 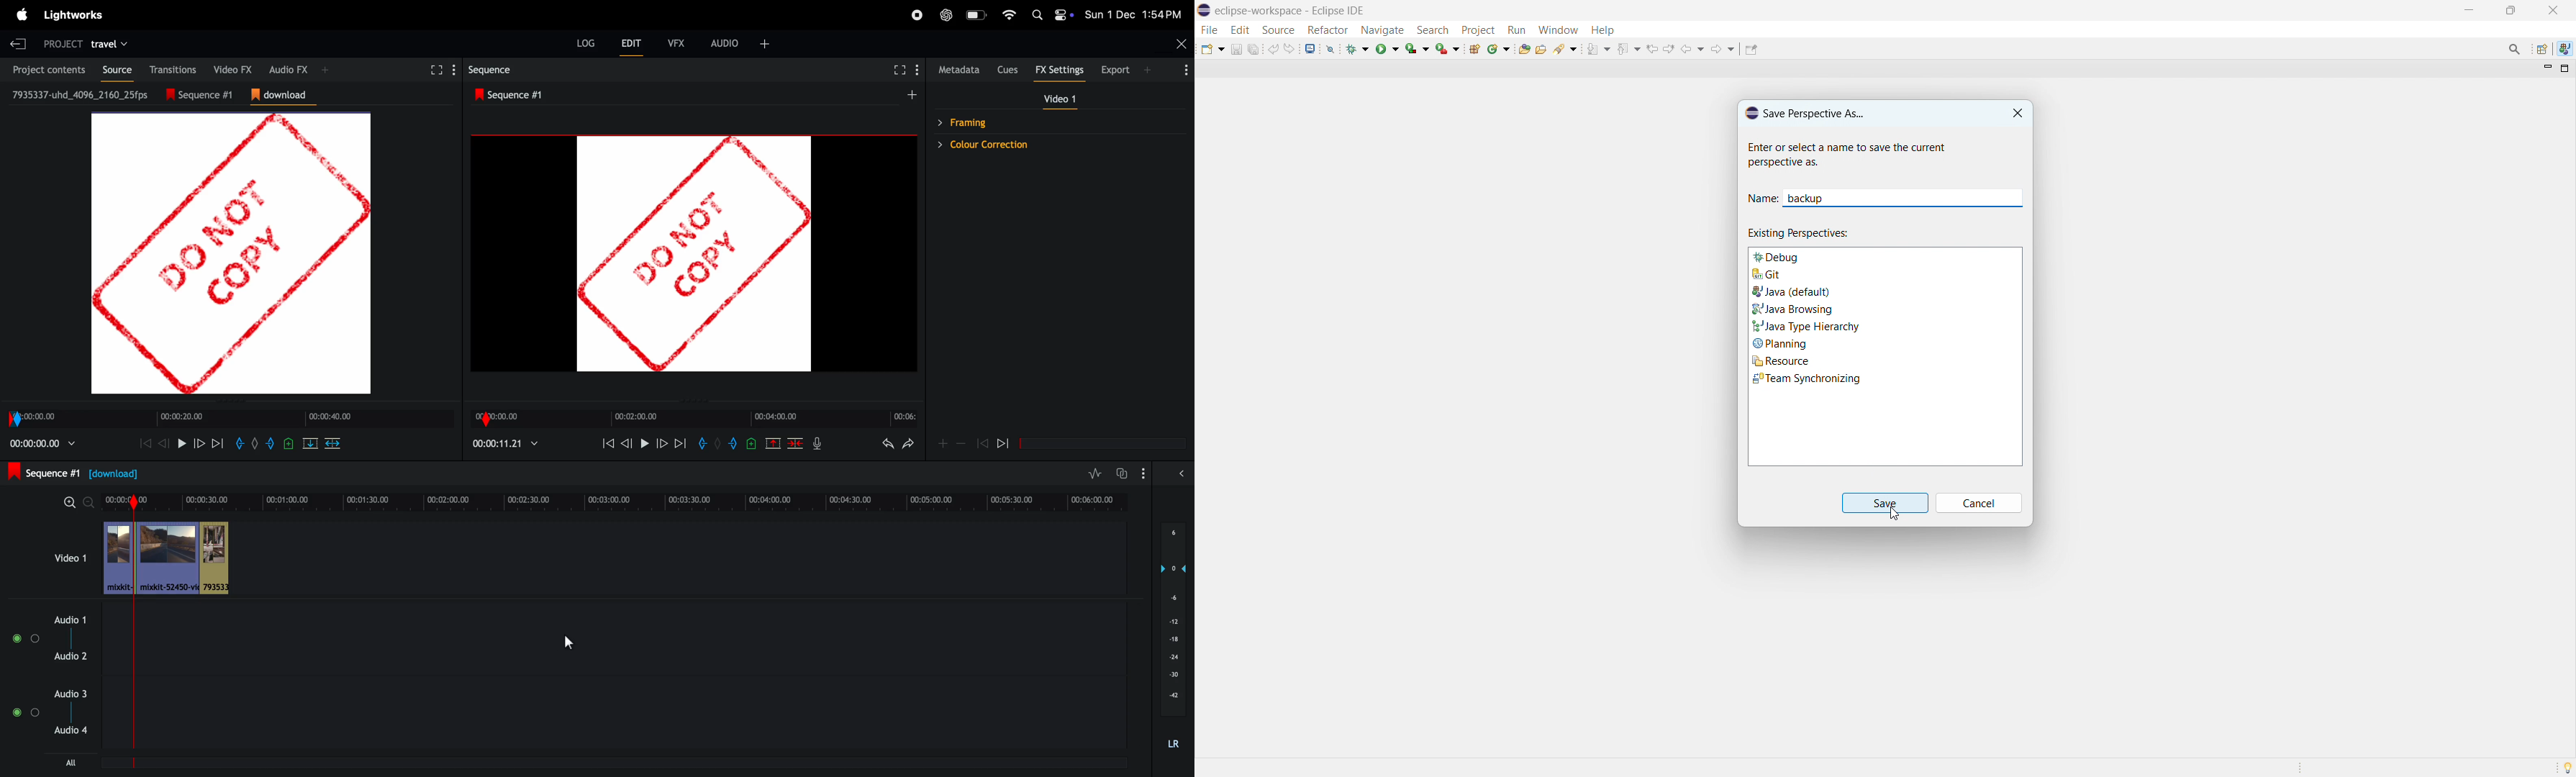 I want to click on mic, so click(x=817, y=443).